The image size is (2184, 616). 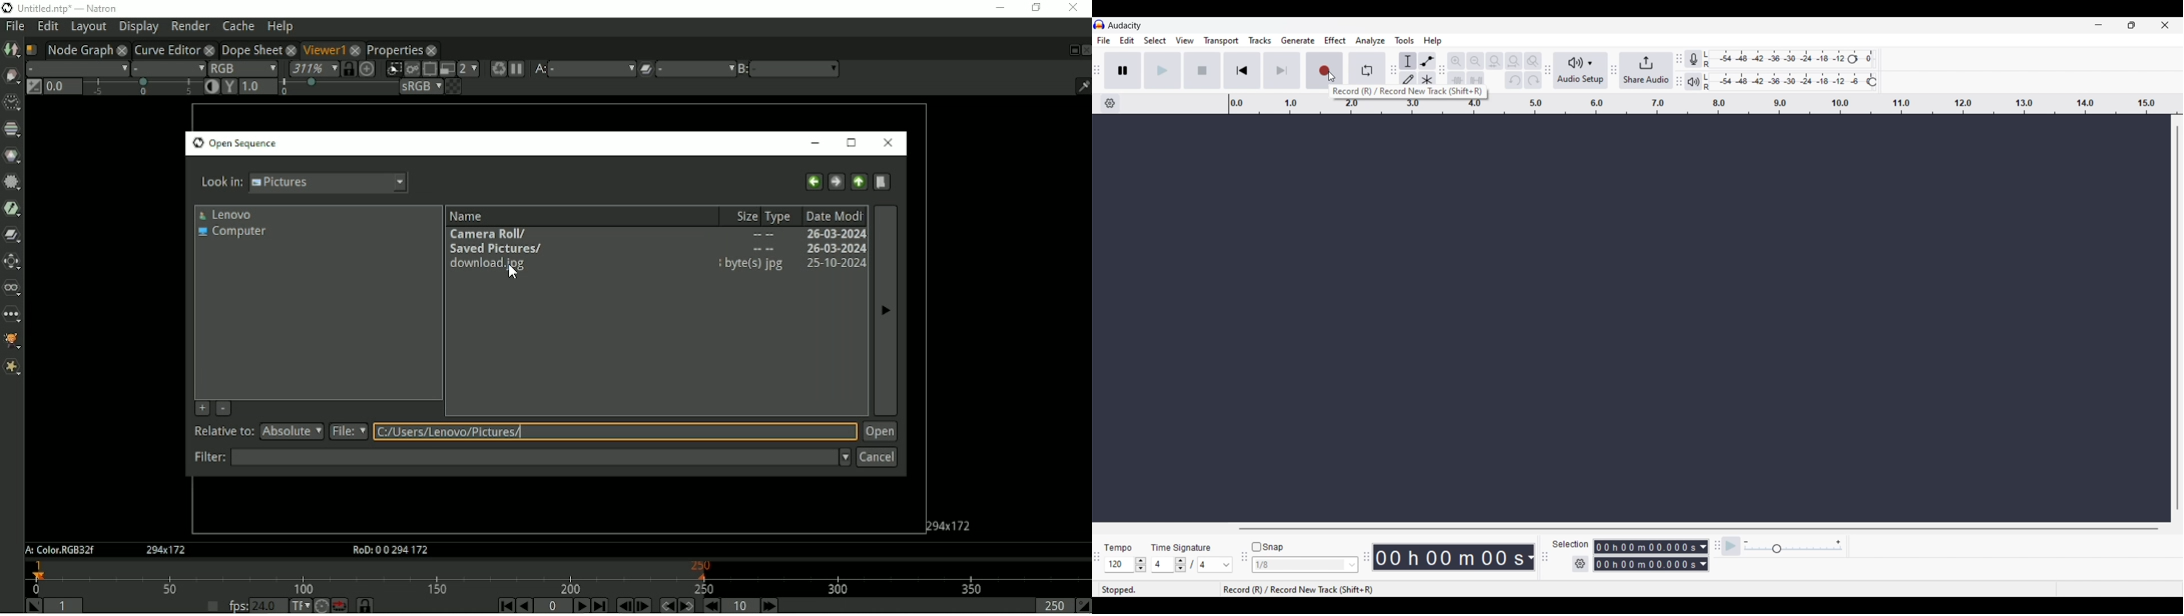 I want to click on Transport menu, so click(x=1222, y=40).